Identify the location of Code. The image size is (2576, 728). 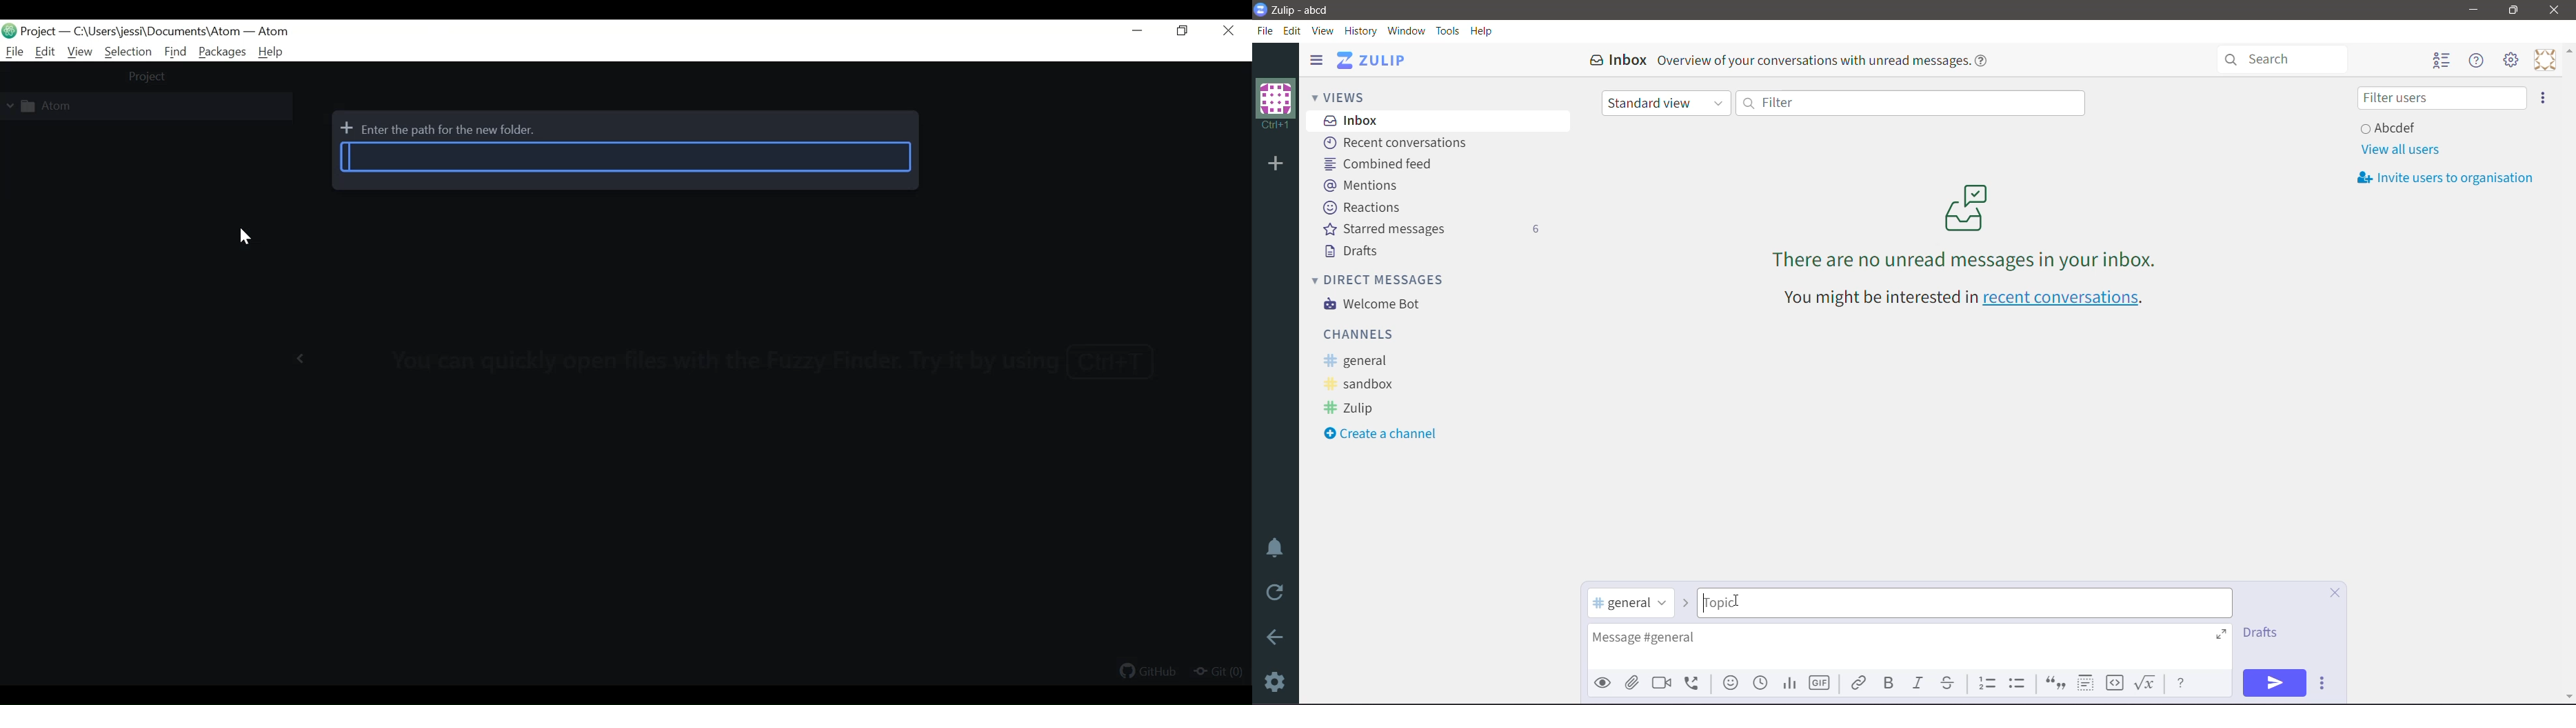
(2115, 684).